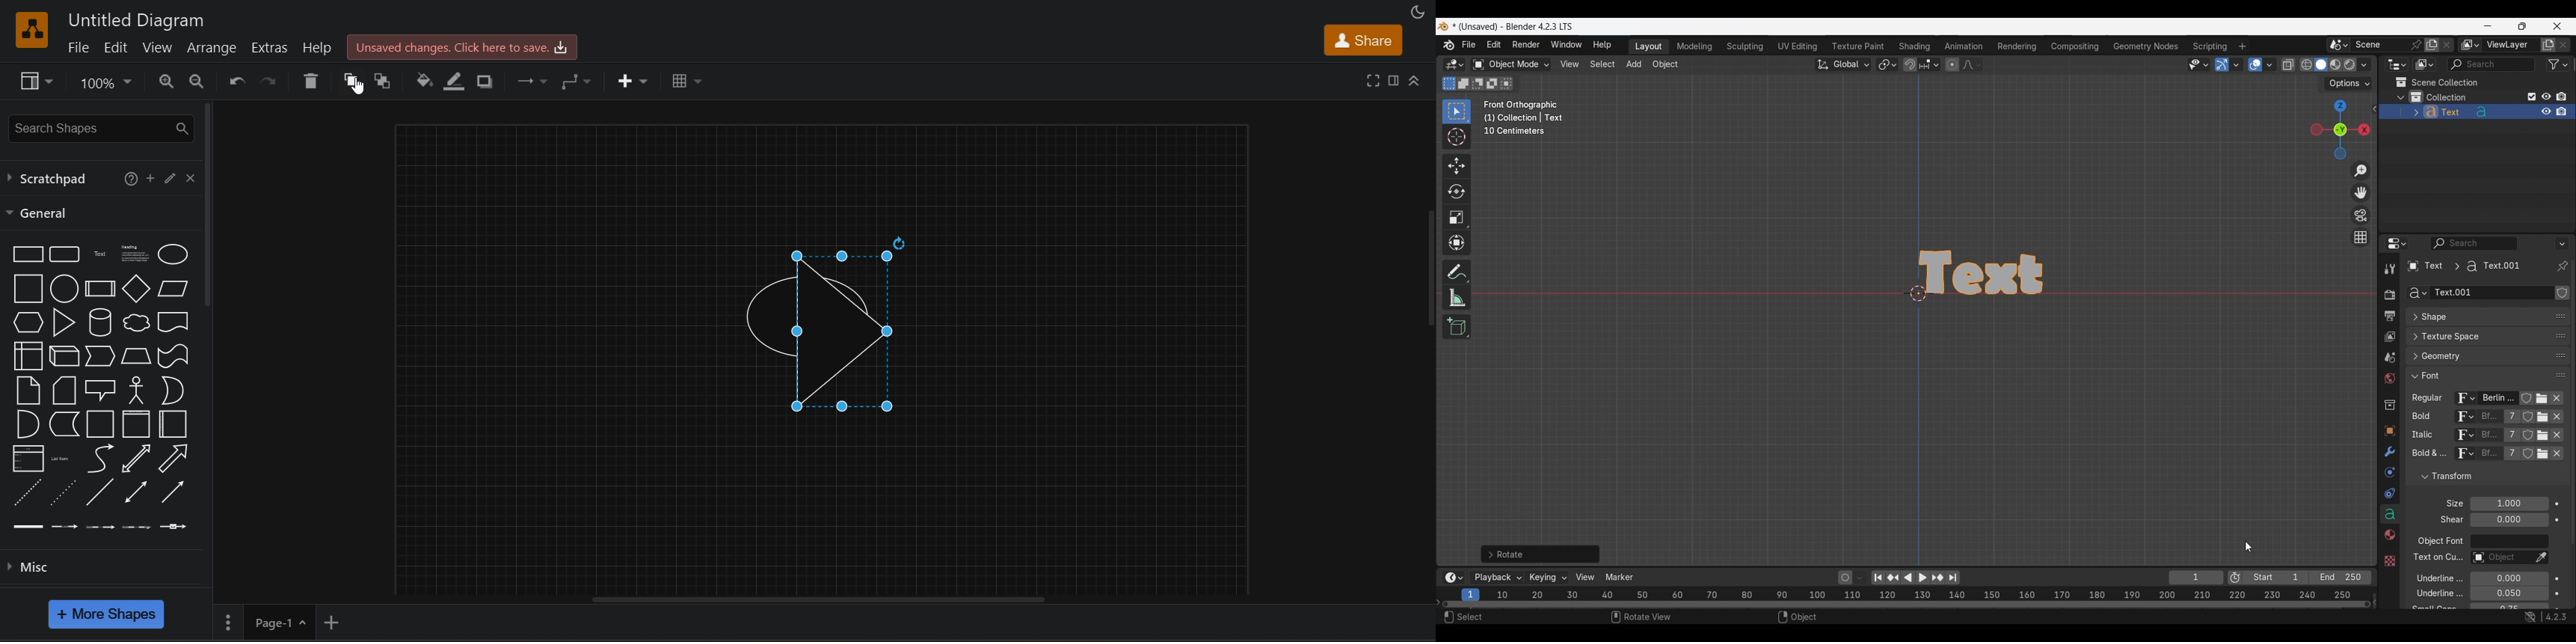 The image size is (2576, 644). Describe the element at coordinates (2546, 96) in the screenshot. I see `Hide in viewport` at that location.